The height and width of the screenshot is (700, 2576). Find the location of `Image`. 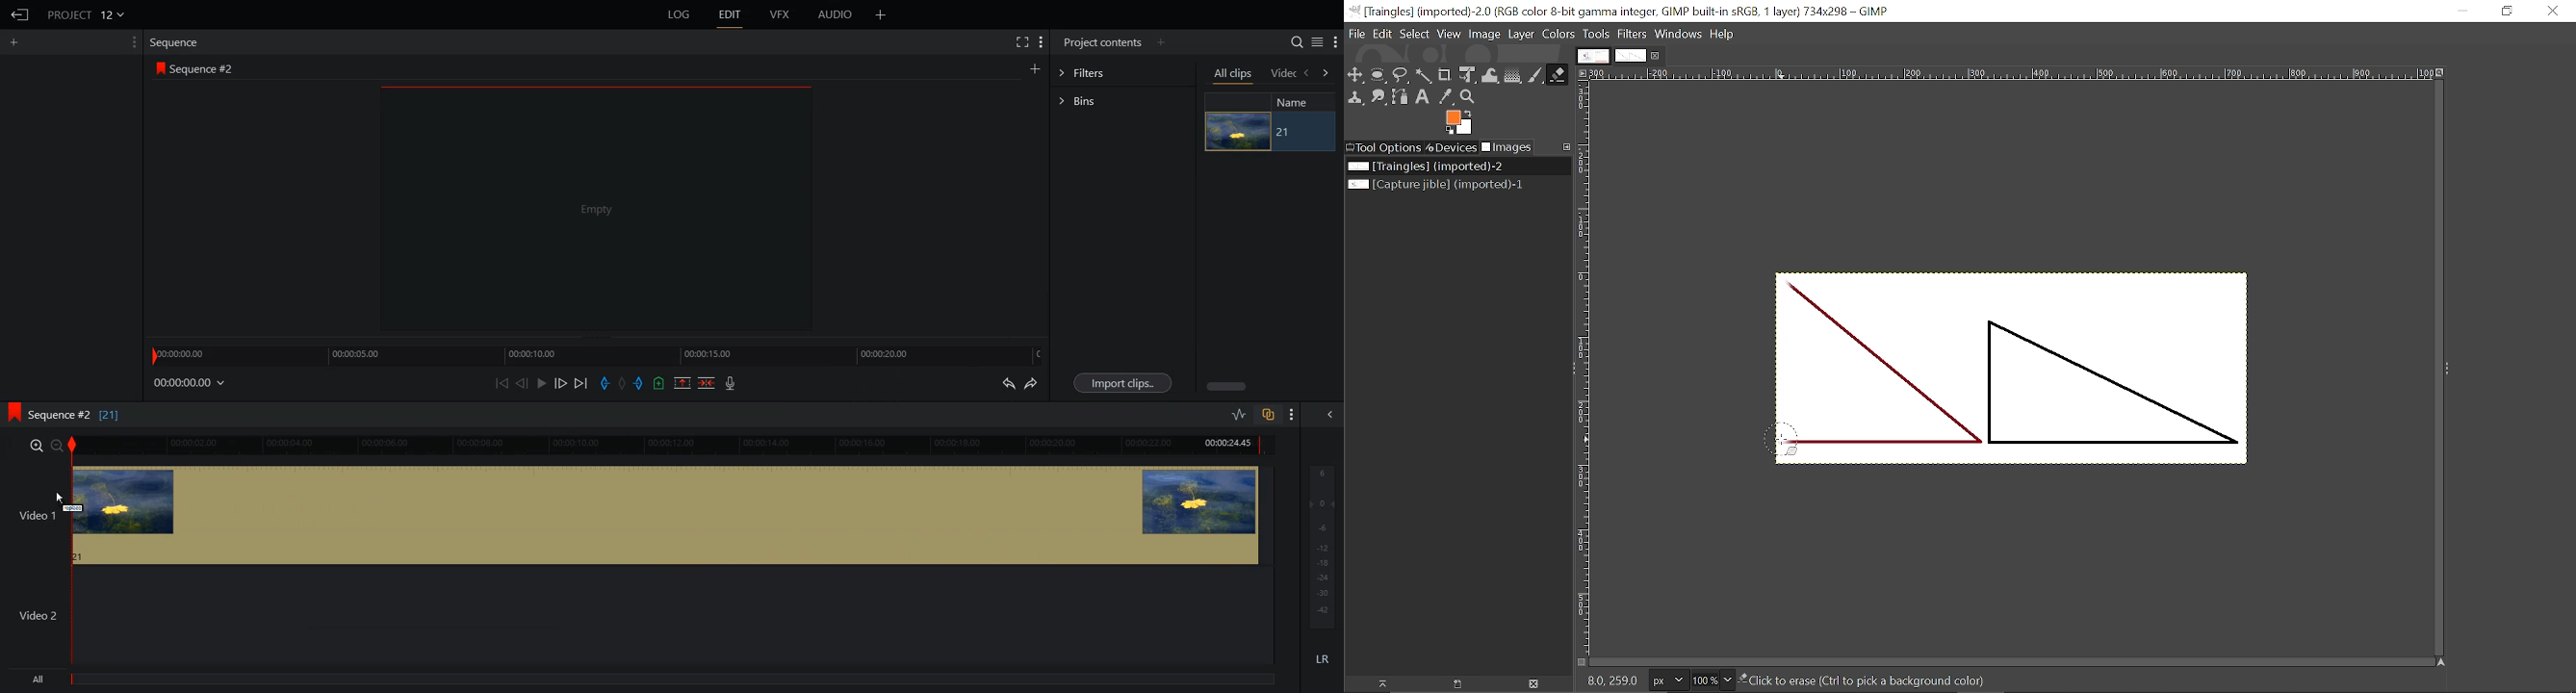

Image is located at coordinates (1483, 34).